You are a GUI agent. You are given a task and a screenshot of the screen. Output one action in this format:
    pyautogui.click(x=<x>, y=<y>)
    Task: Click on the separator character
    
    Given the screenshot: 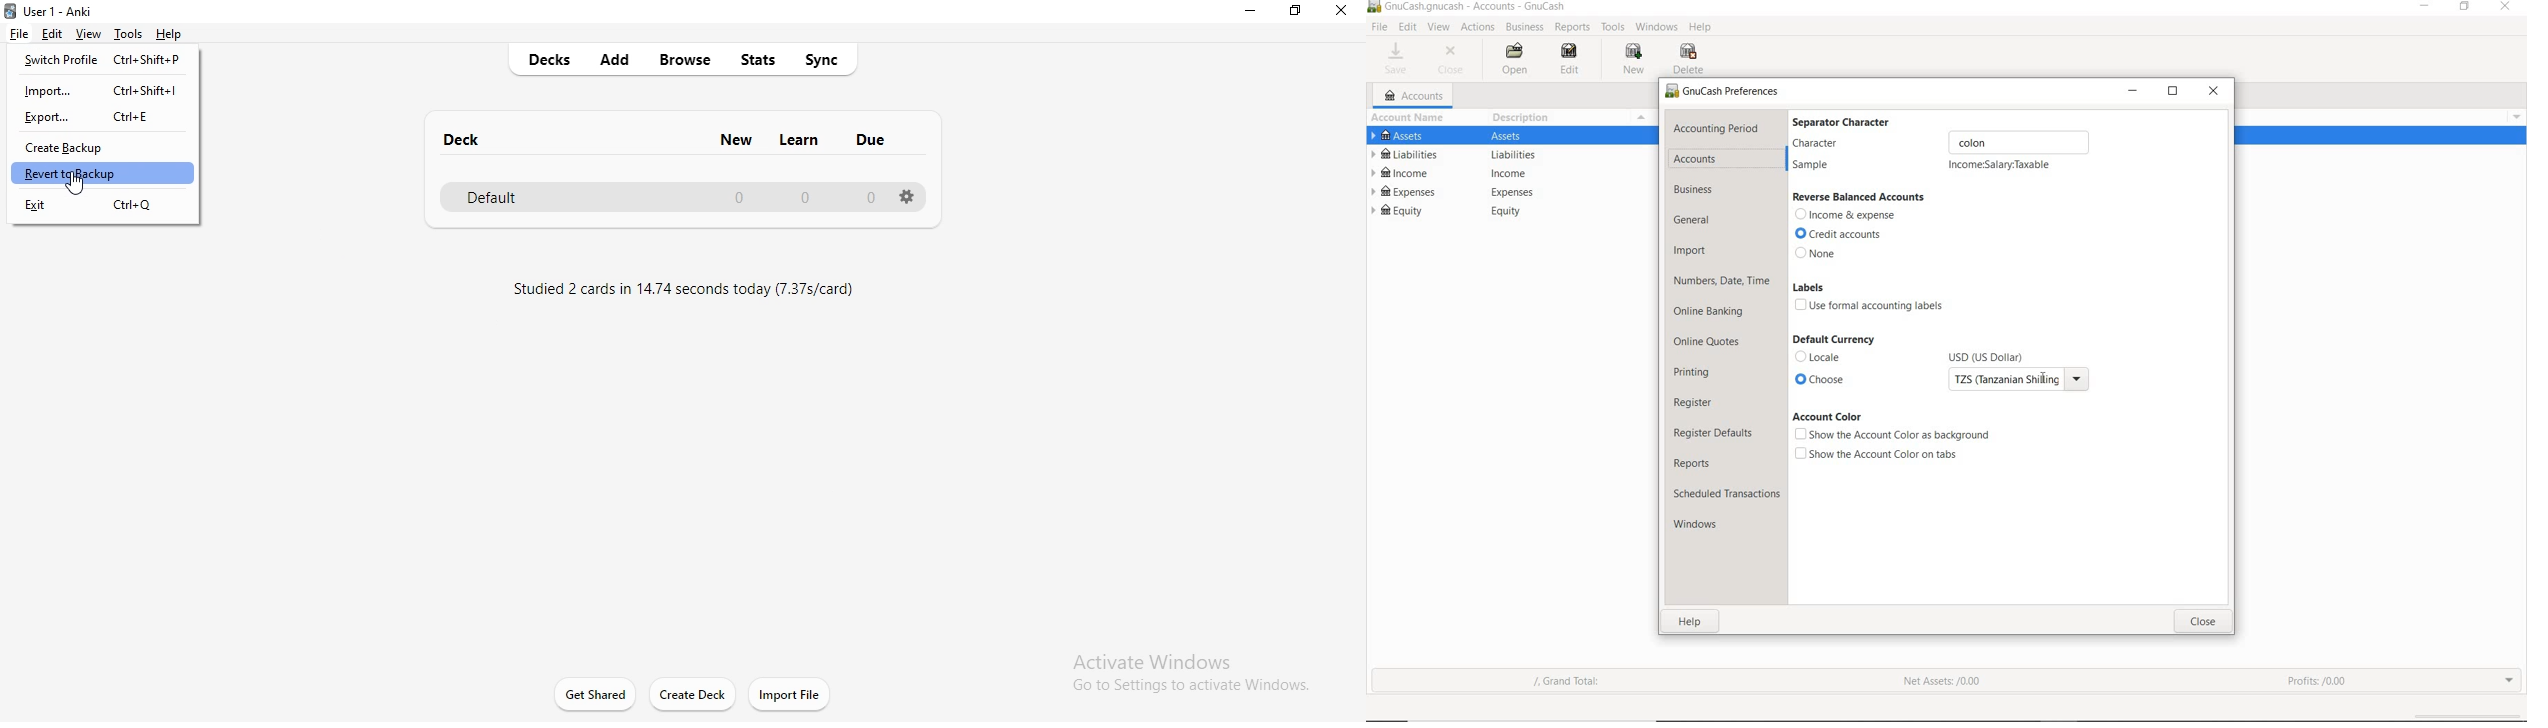 What is the action you would take?
    pyautogui.click(x=1851, y=121)
    